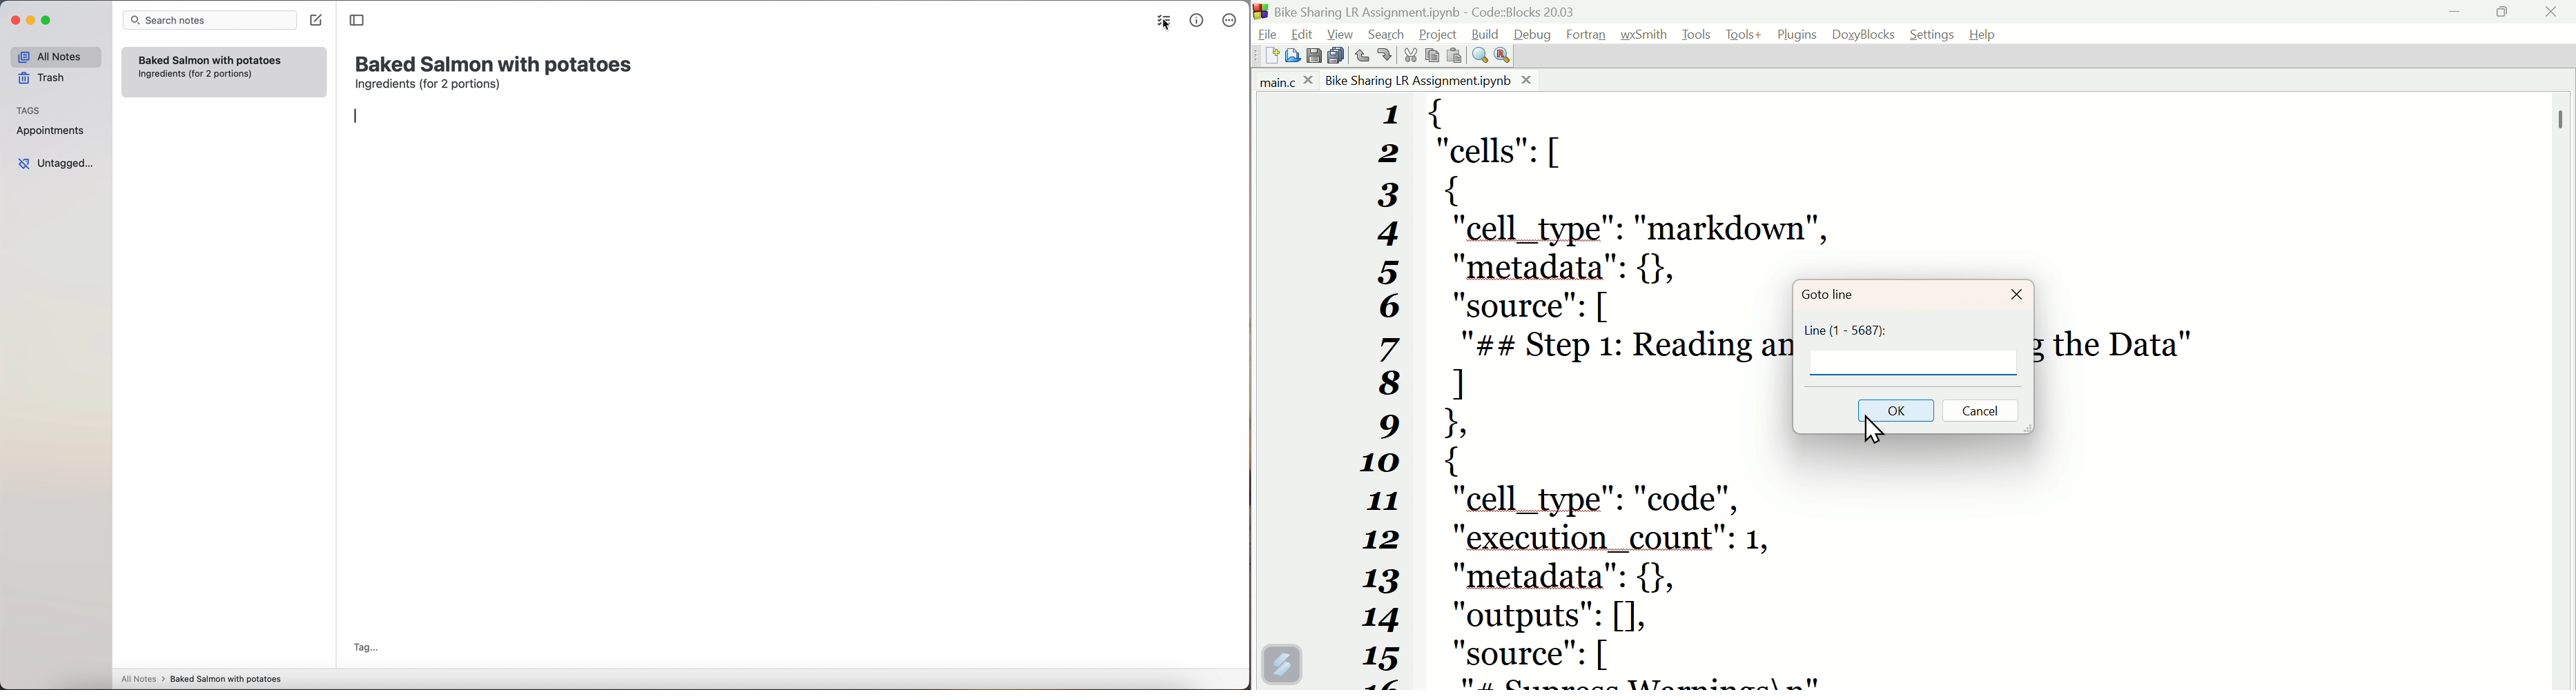 The width and height of the screenshot is (2576, 700). What do you see at coordinates (1197, 20) in the screenshot?
I see `metrics` at bounding box center [1197, 20].